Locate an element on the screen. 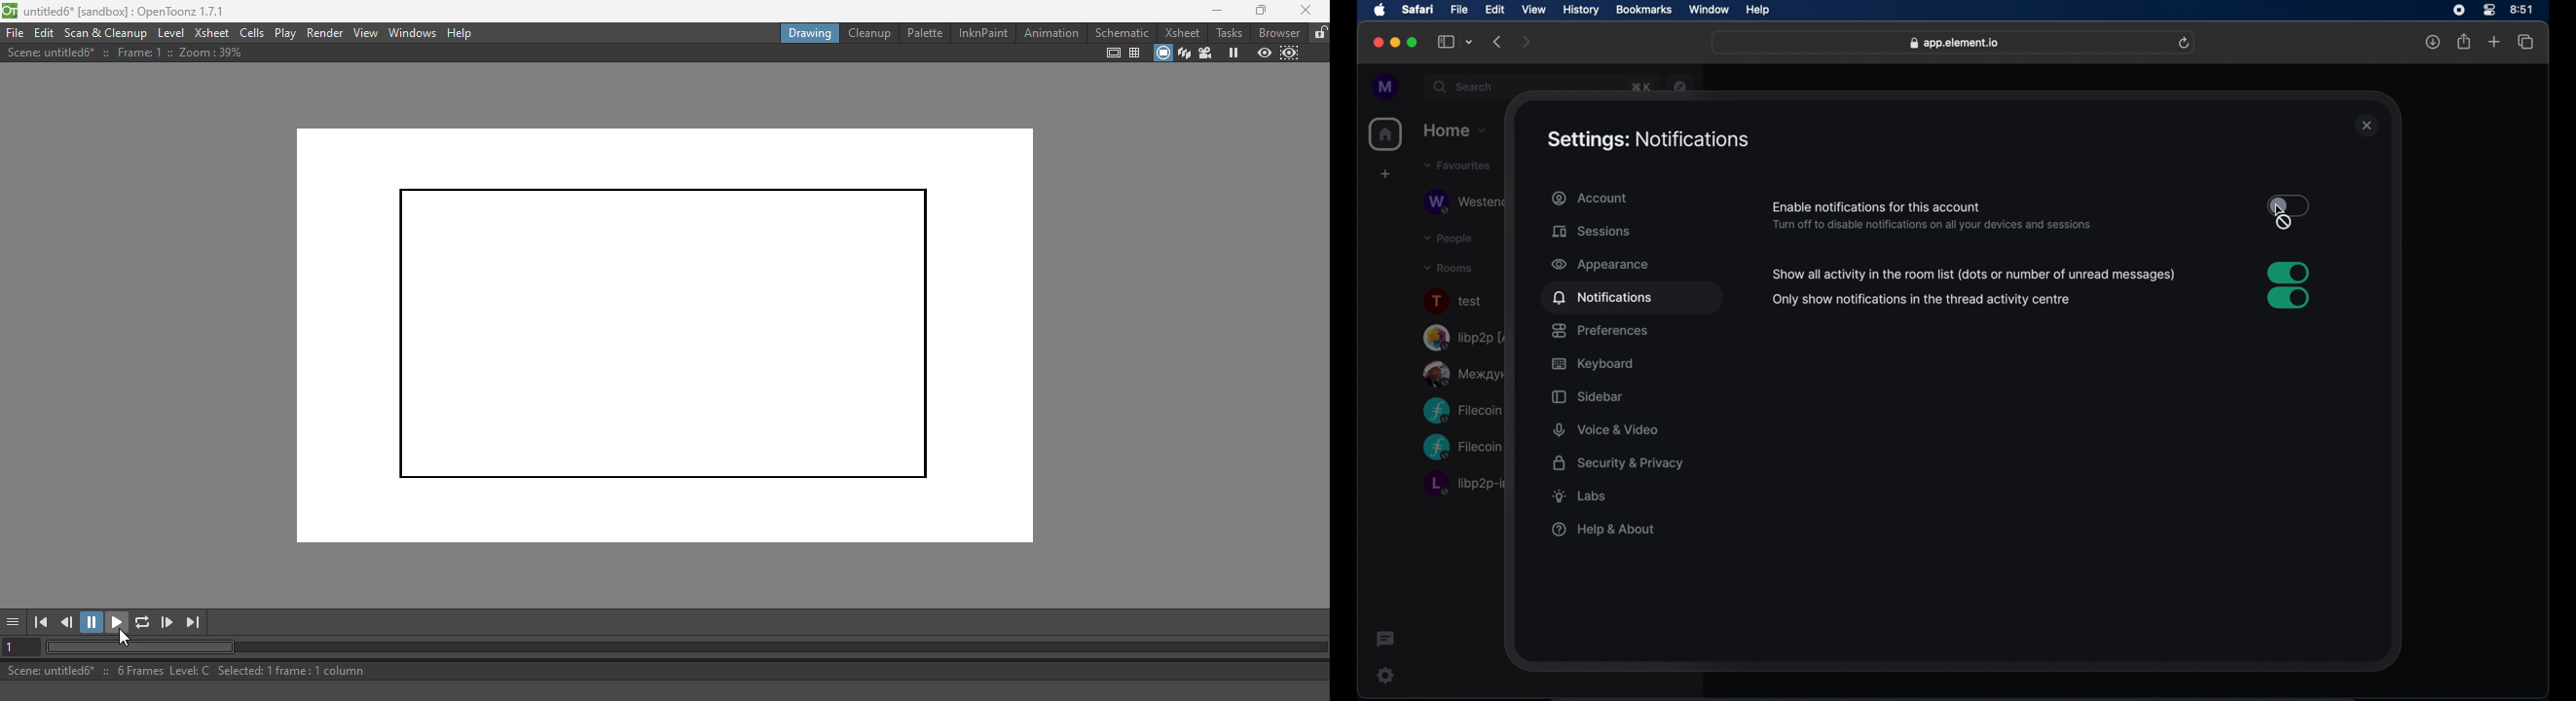 This screenshot has width=2576, height=728. home is located at coordinates (1386, 134).